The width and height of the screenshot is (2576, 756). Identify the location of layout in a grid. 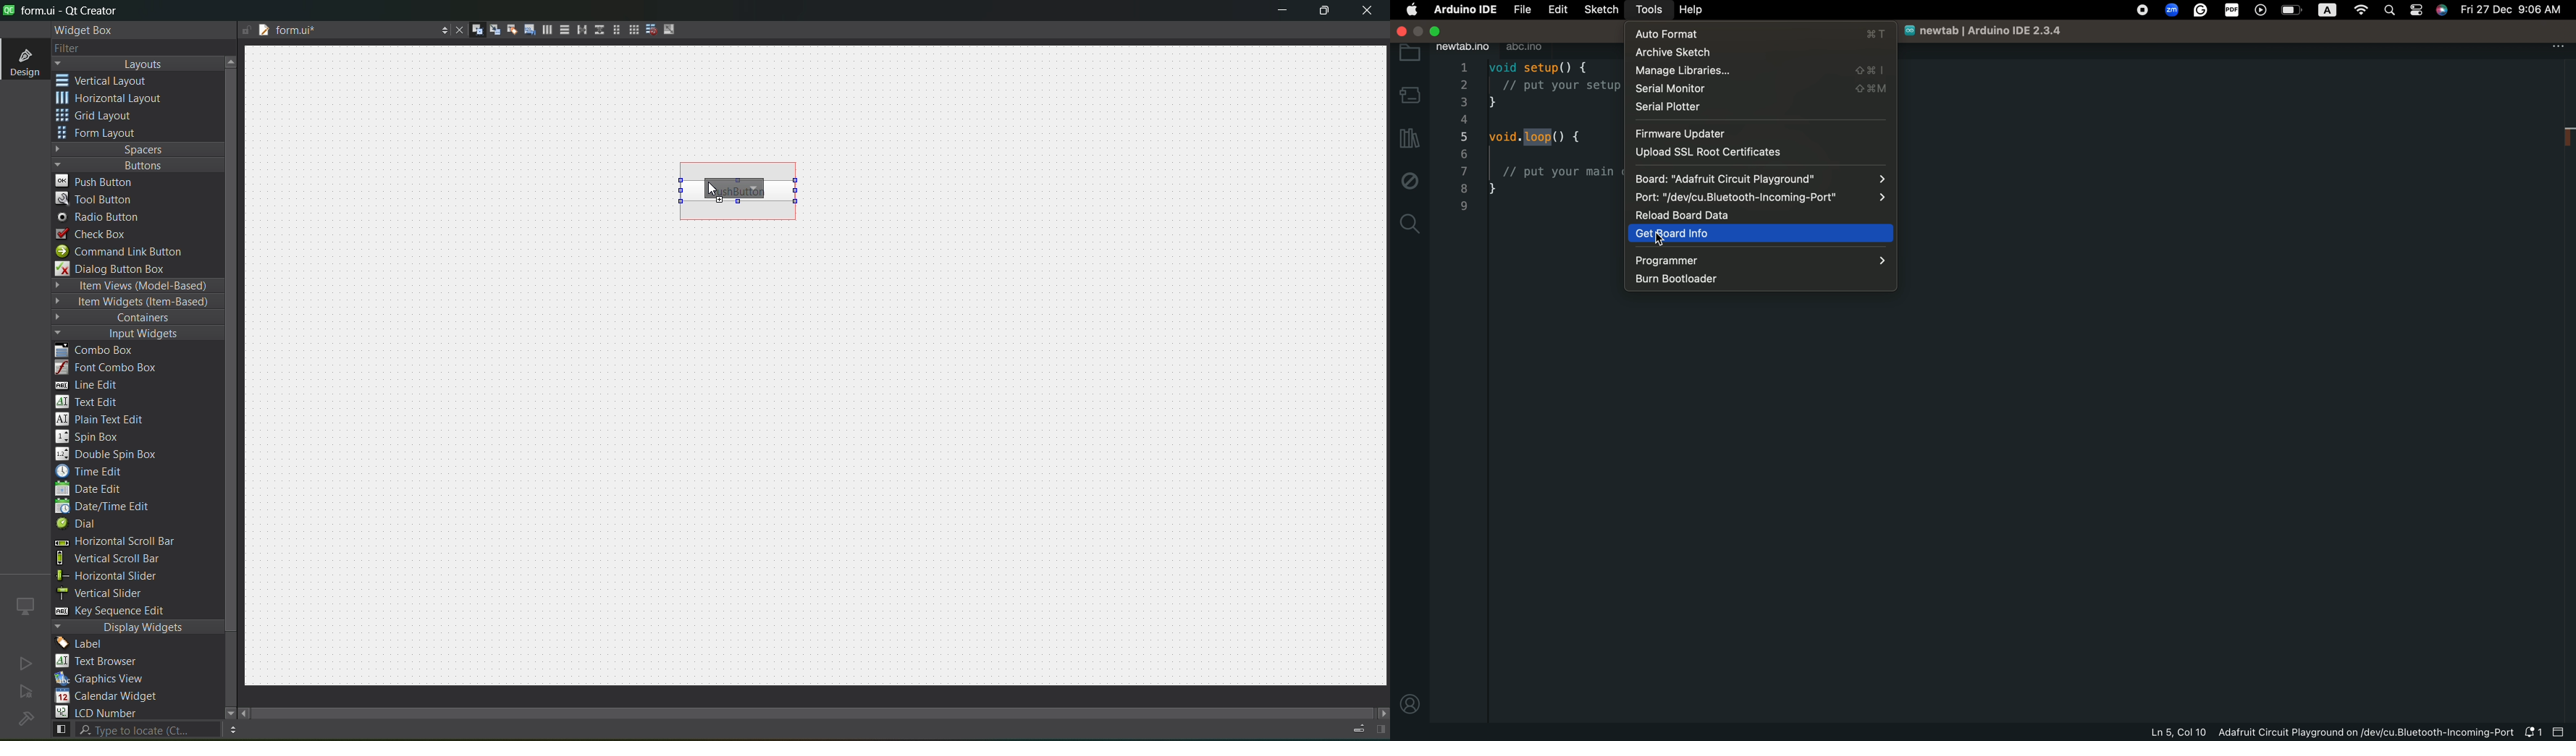
(628, 30).